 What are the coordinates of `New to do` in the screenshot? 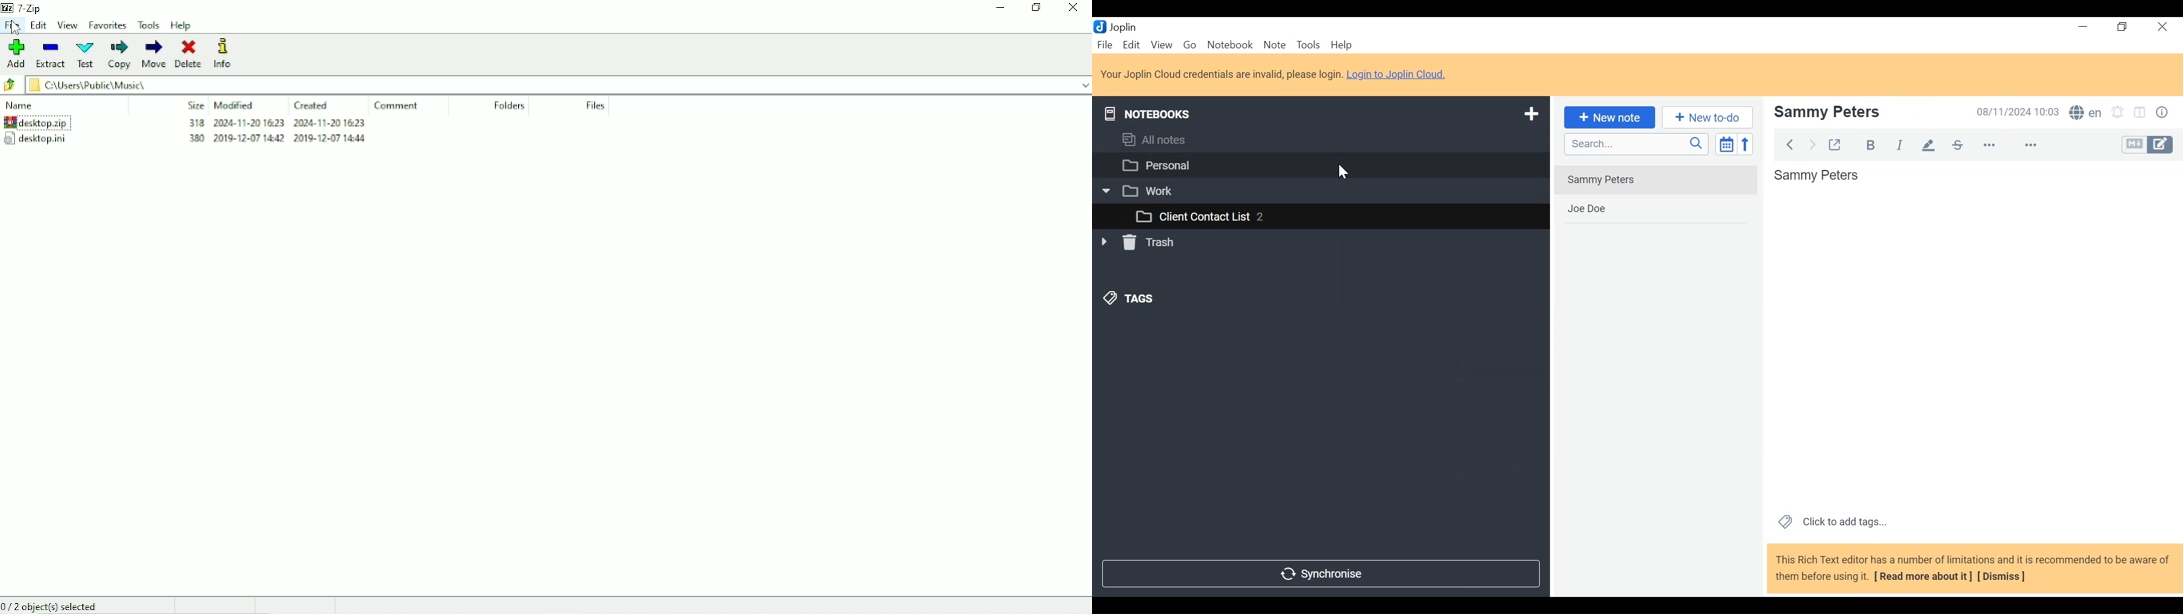 It's located at (1705, 118).